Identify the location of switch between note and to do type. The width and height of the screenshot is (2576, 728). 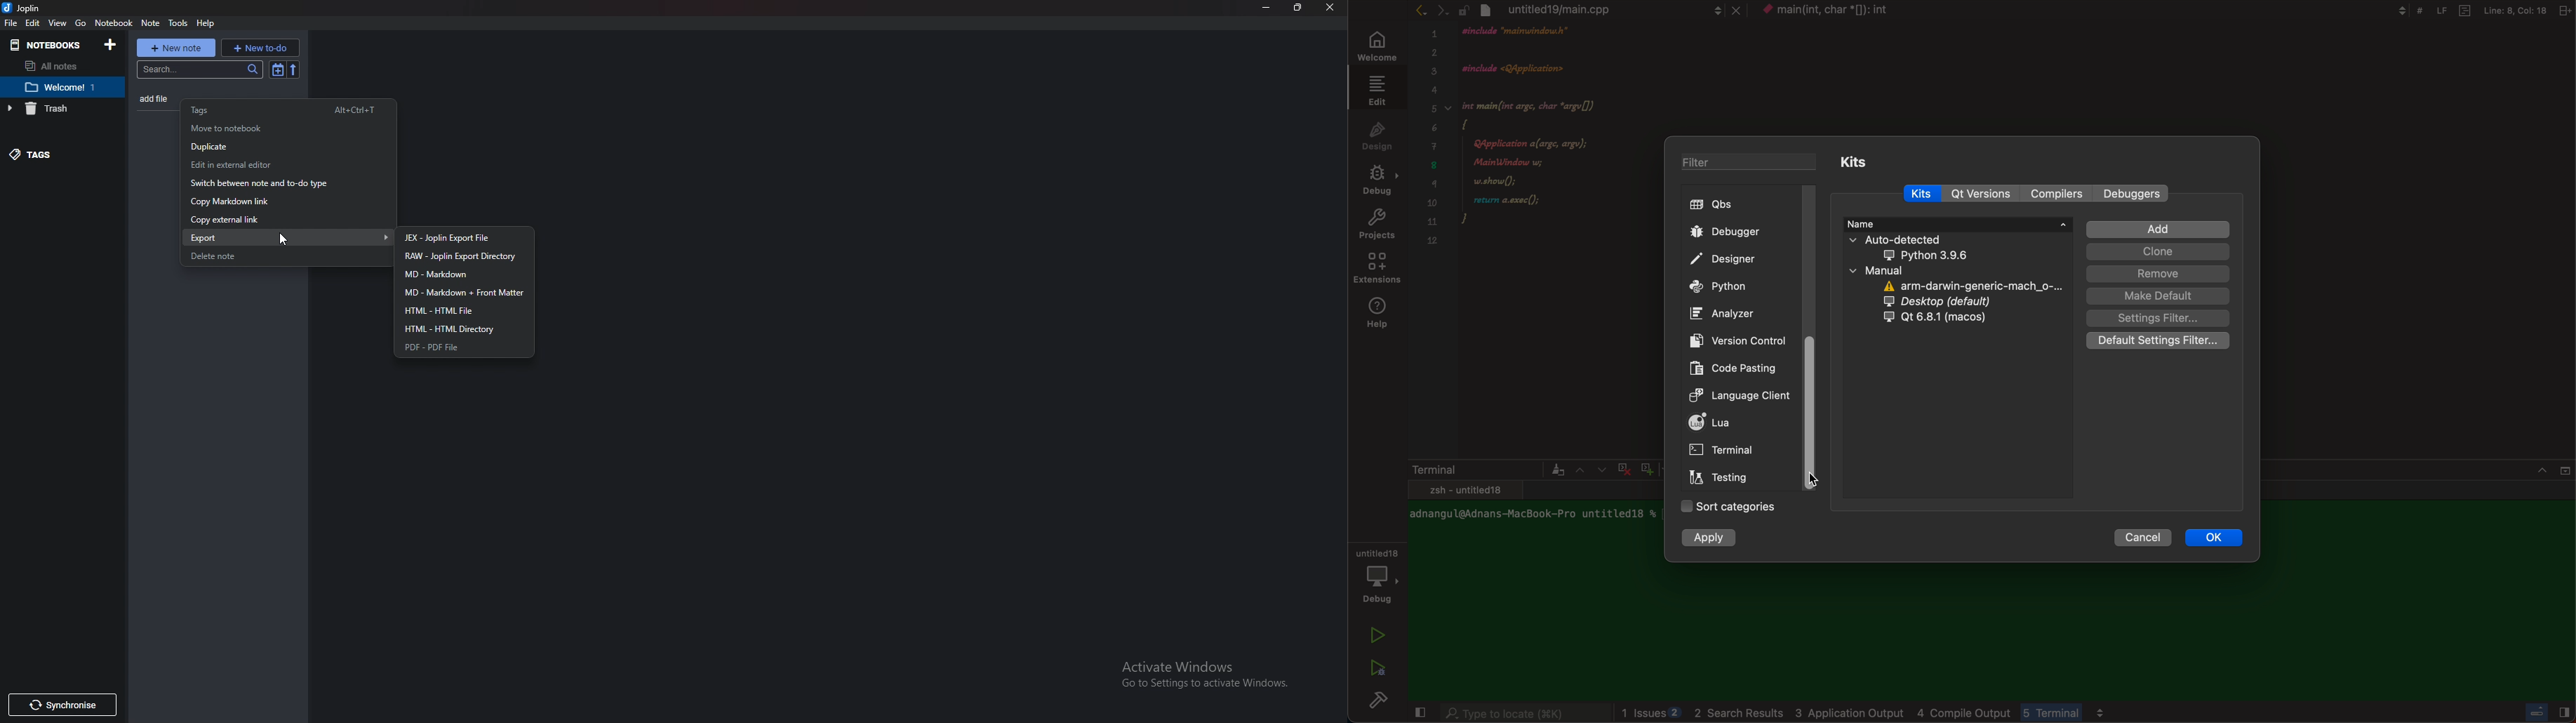
(279, 185).